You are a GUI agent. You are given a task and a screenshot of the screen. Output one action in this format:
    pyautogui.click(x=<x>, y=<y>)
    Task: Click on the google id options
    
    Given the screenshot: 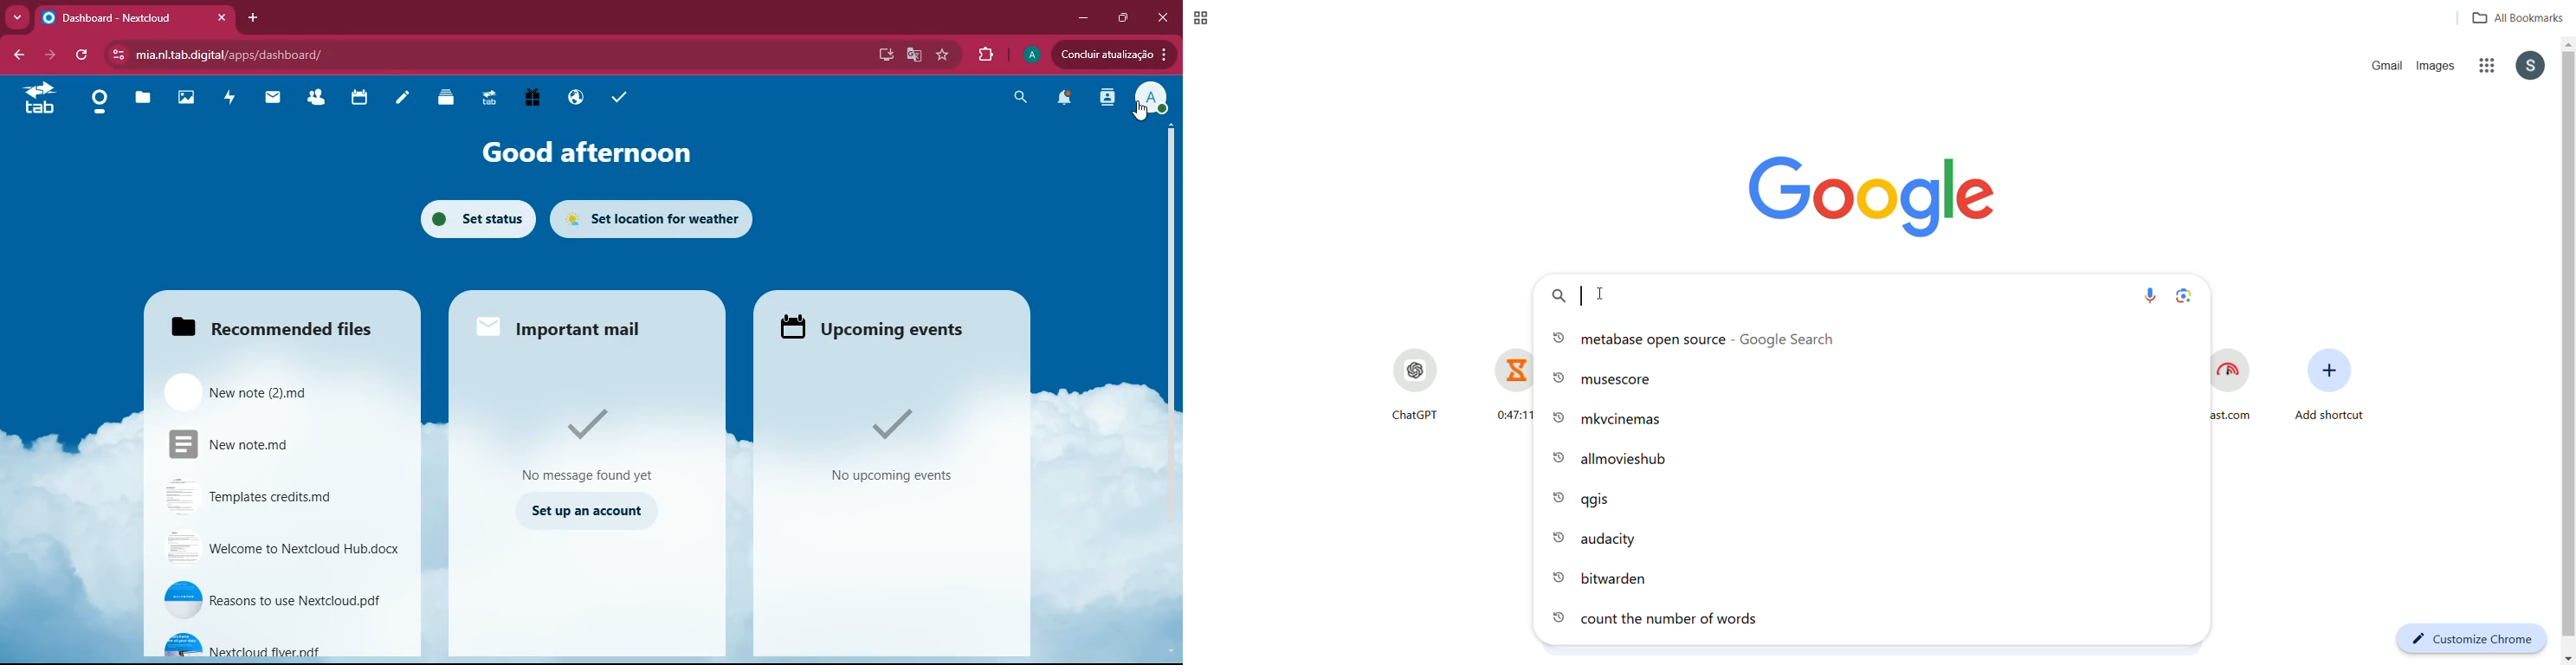 What is the action you would take?
    pyautogui.click(x=2531, y=67)
    